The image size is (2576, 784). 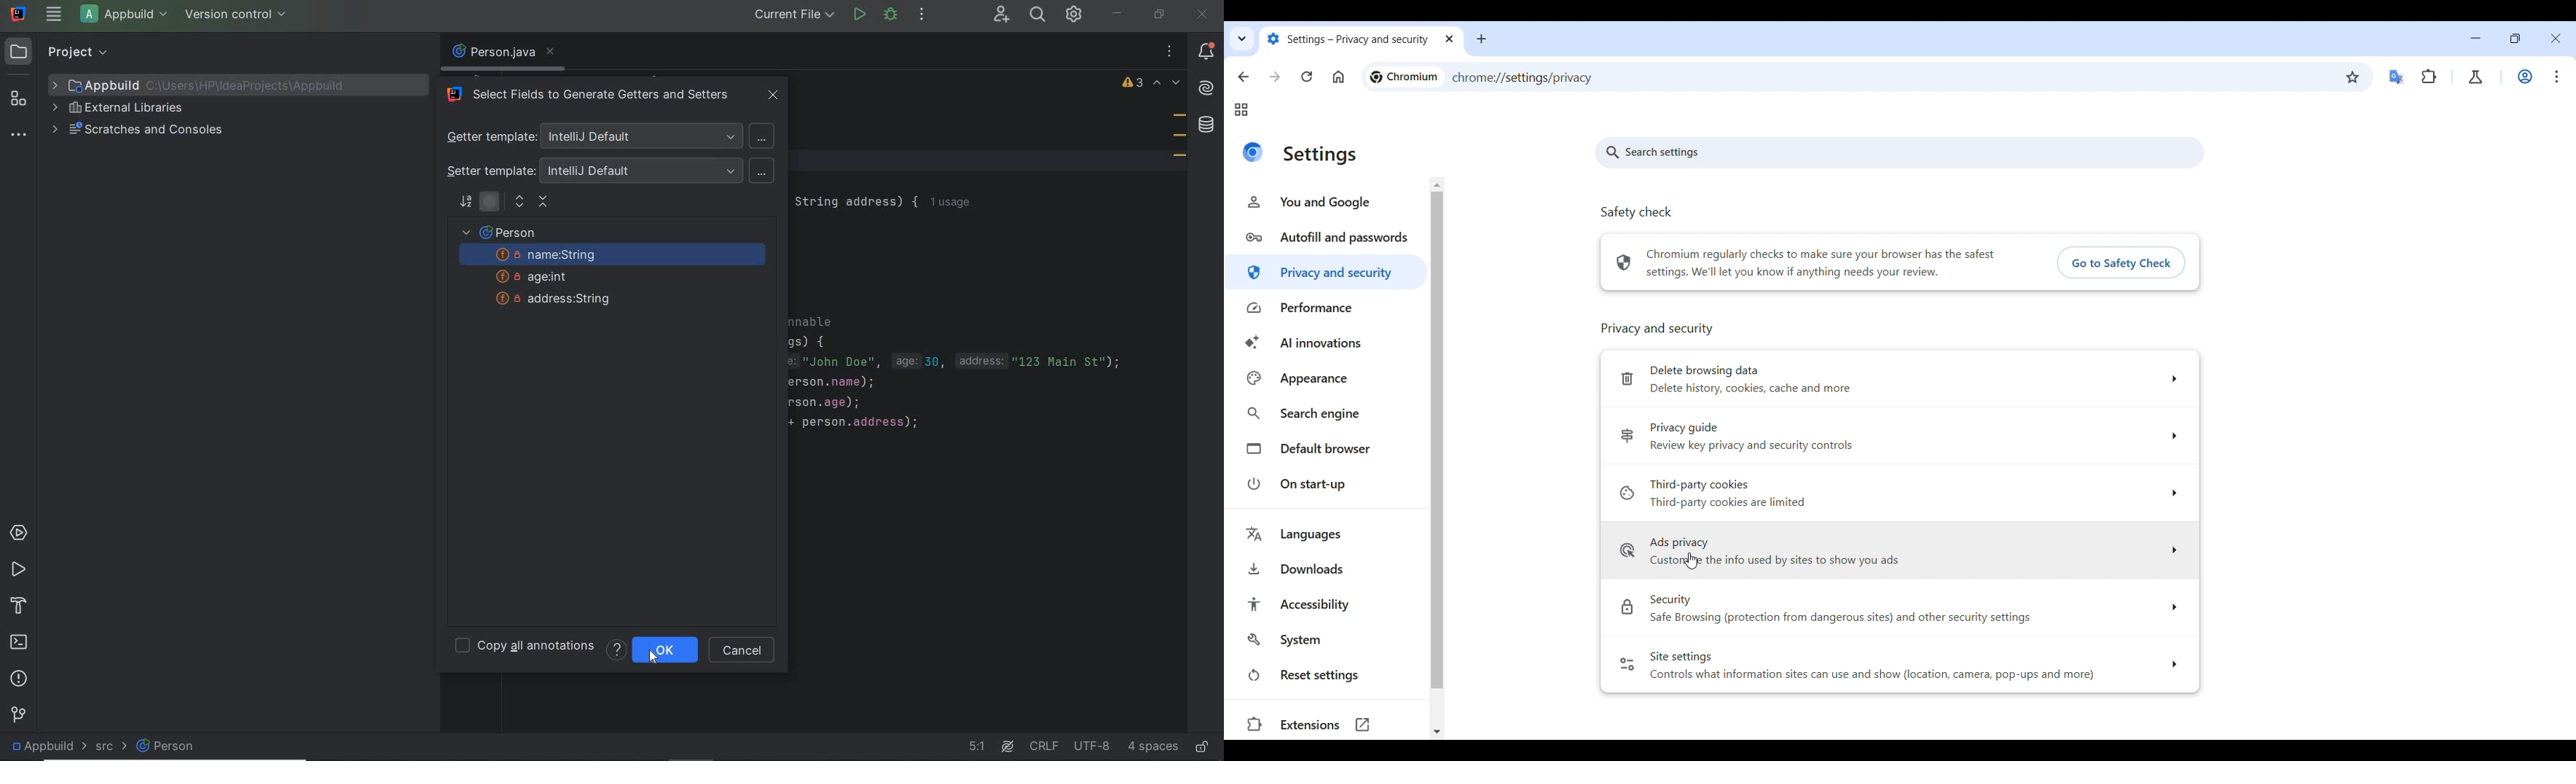 I want to click on Security options, so click(x=1899, y=610).